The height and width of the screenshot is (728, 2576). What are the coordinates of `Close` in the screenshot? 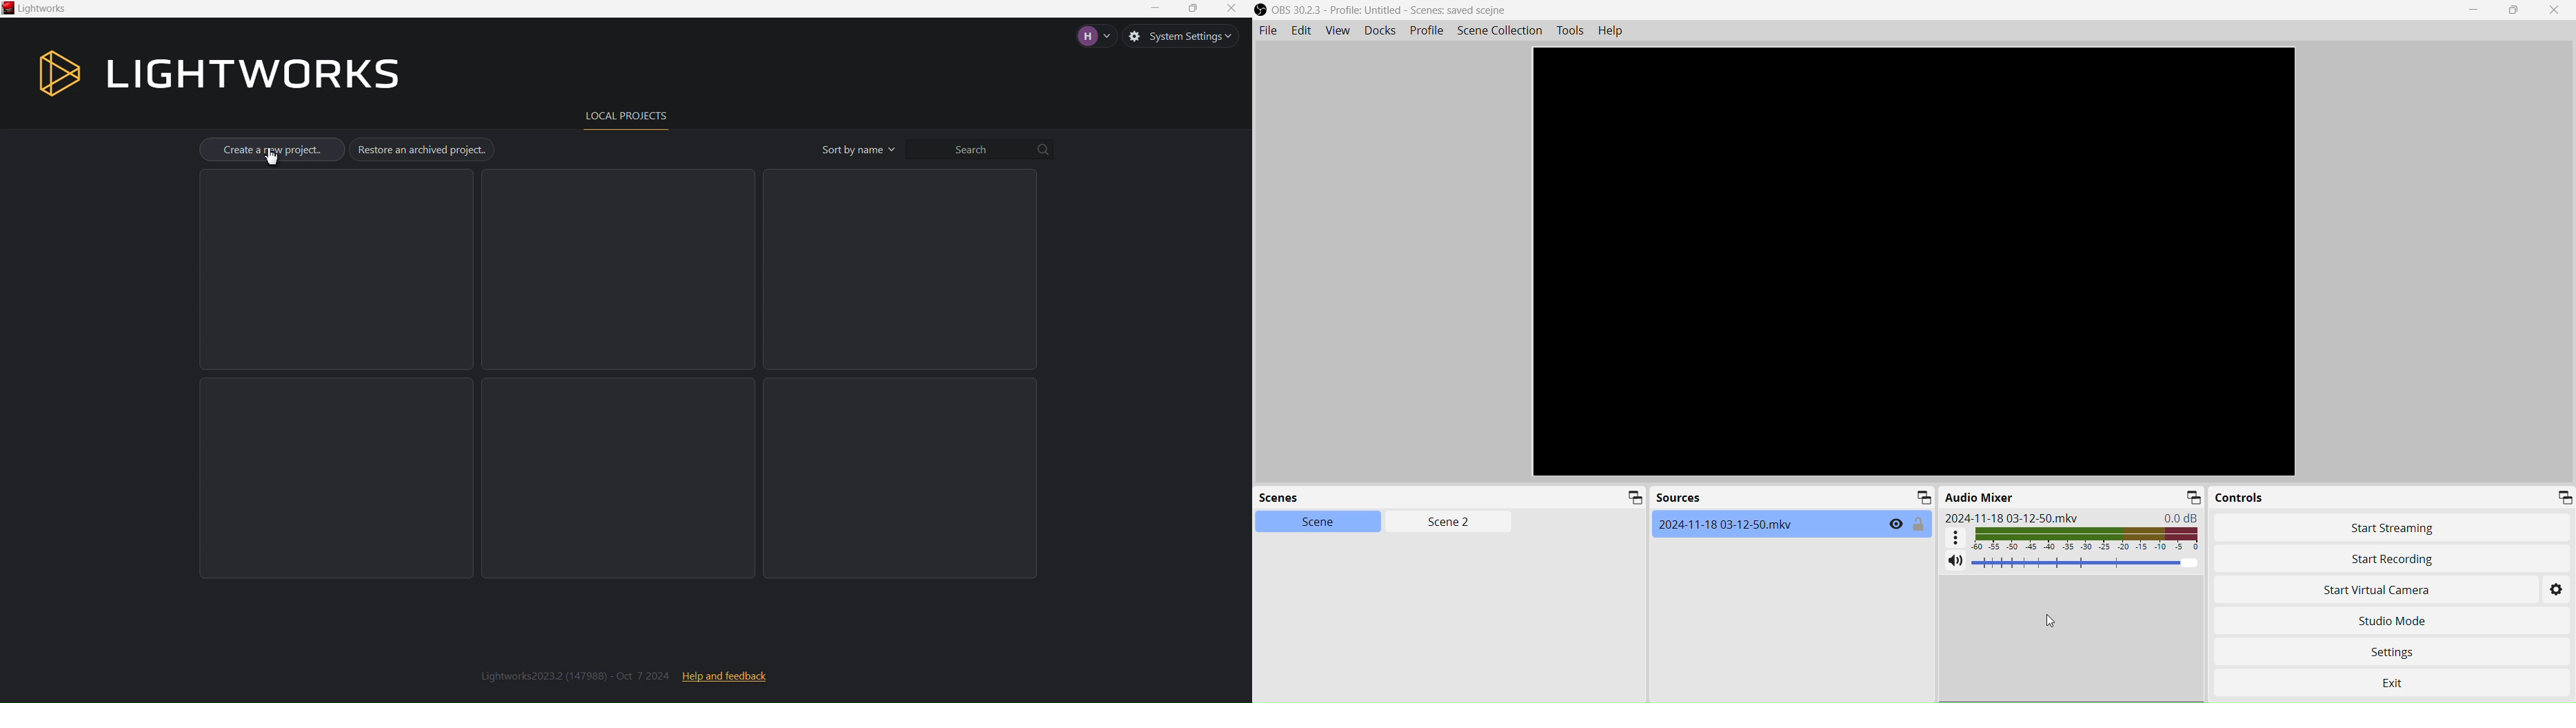 It's located at (2558, 10).